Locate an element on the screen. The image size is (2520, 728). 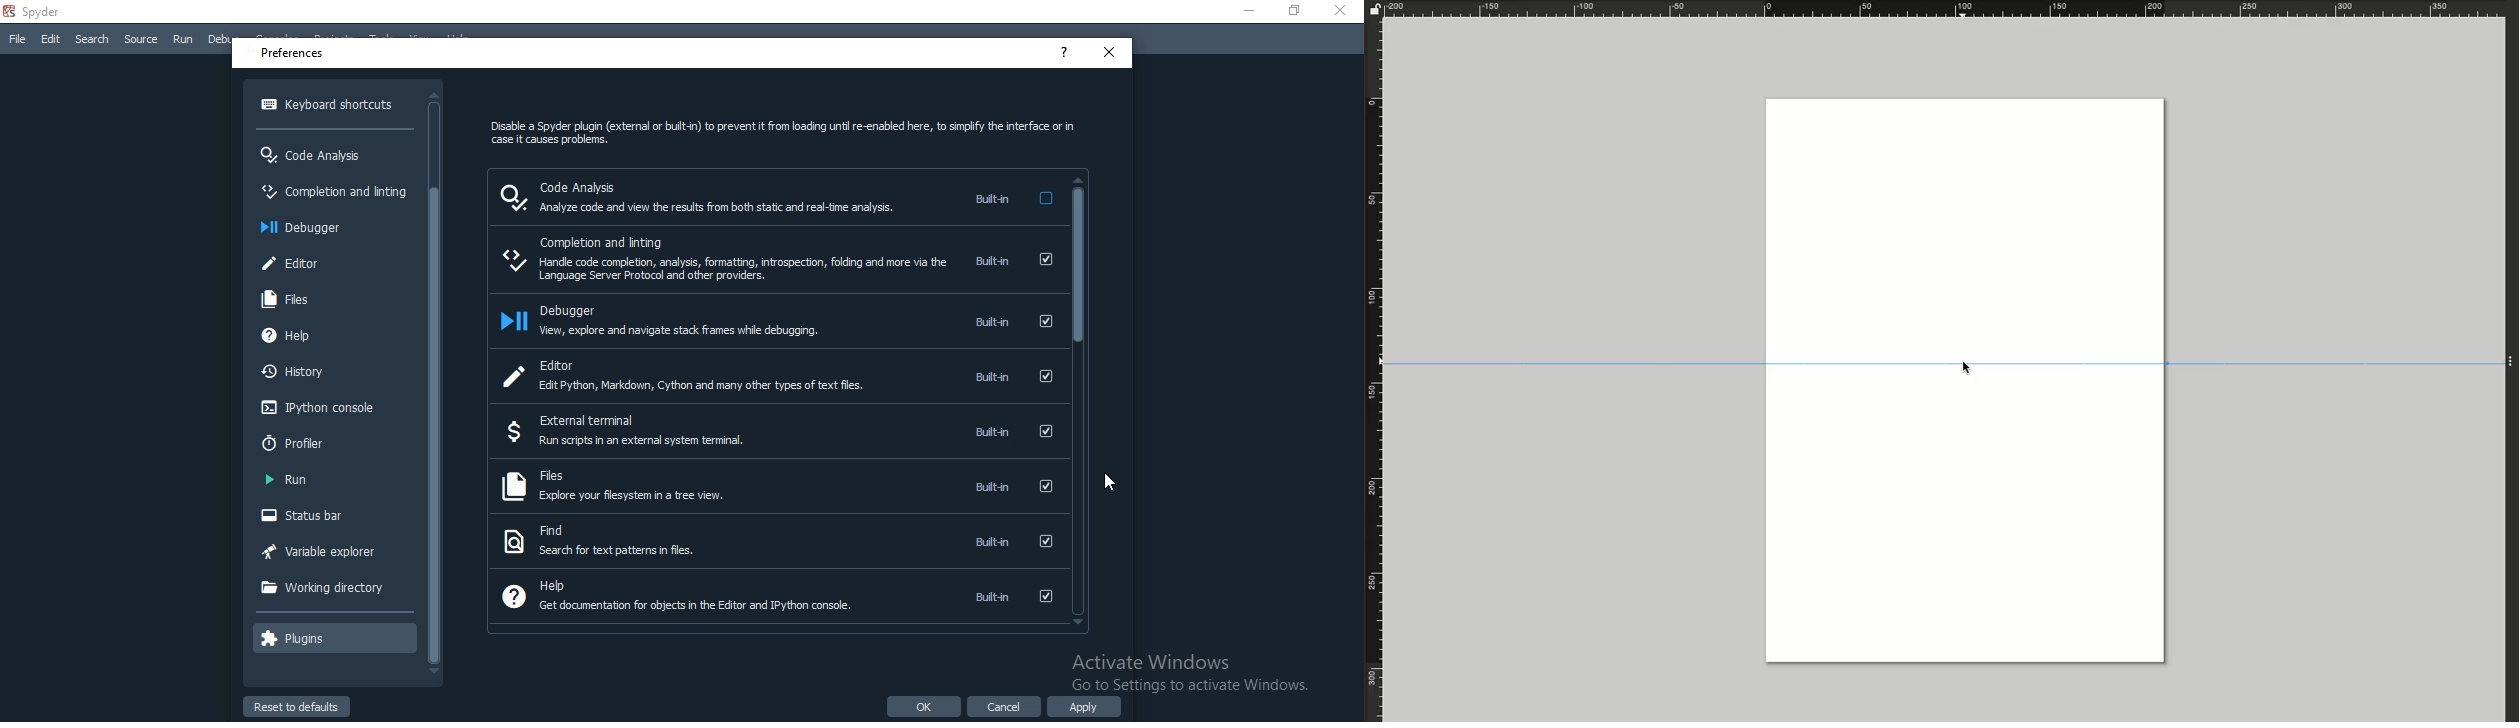
scroll bar is located at coordinates (1078, 400).